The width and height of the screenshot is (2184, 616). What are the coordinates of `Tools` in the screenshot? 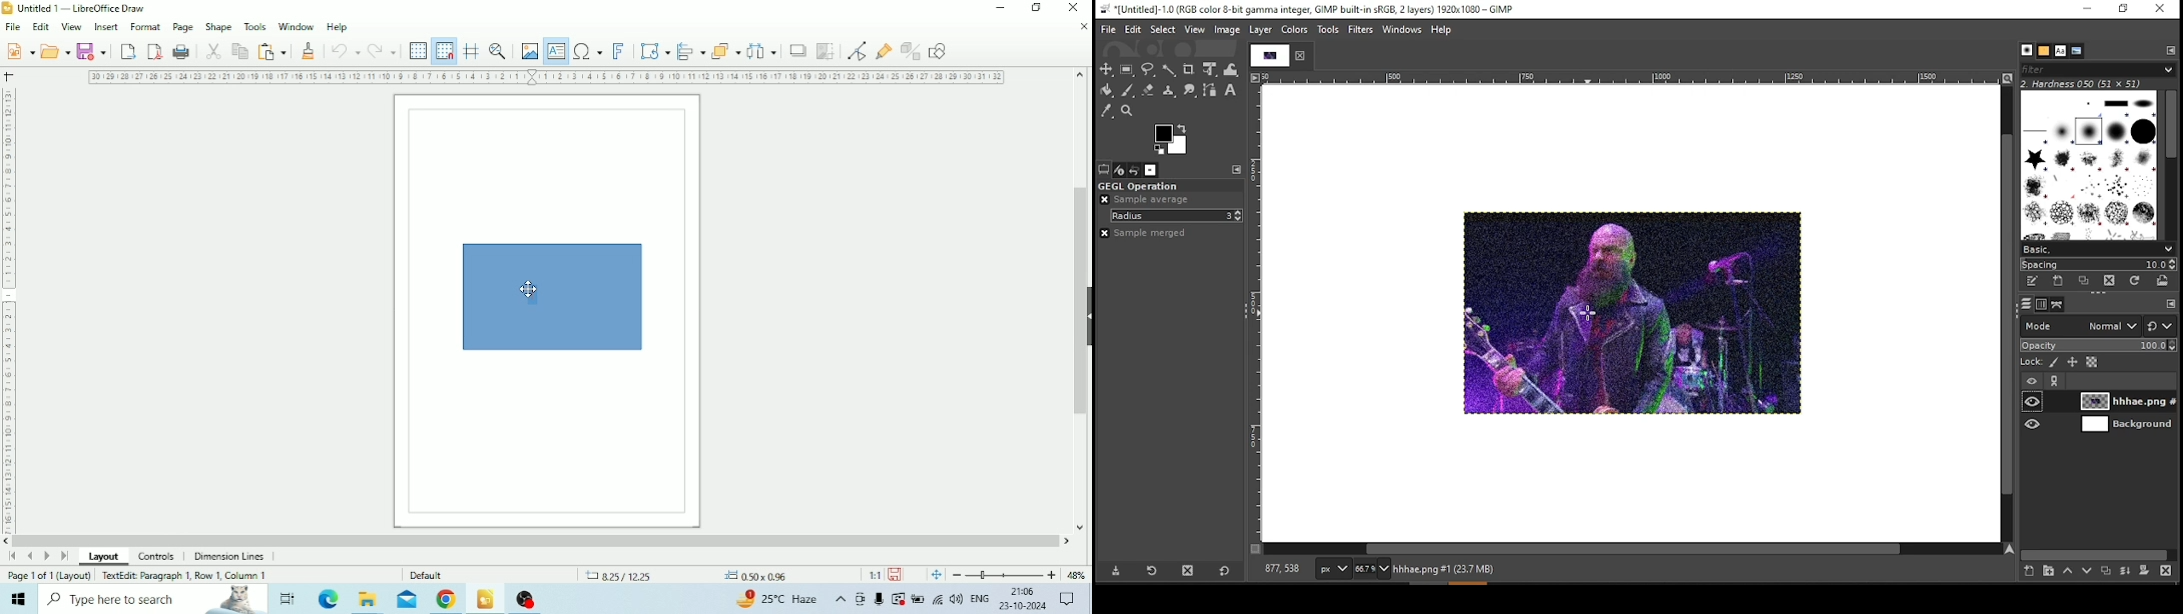 It's located at (255, 26).